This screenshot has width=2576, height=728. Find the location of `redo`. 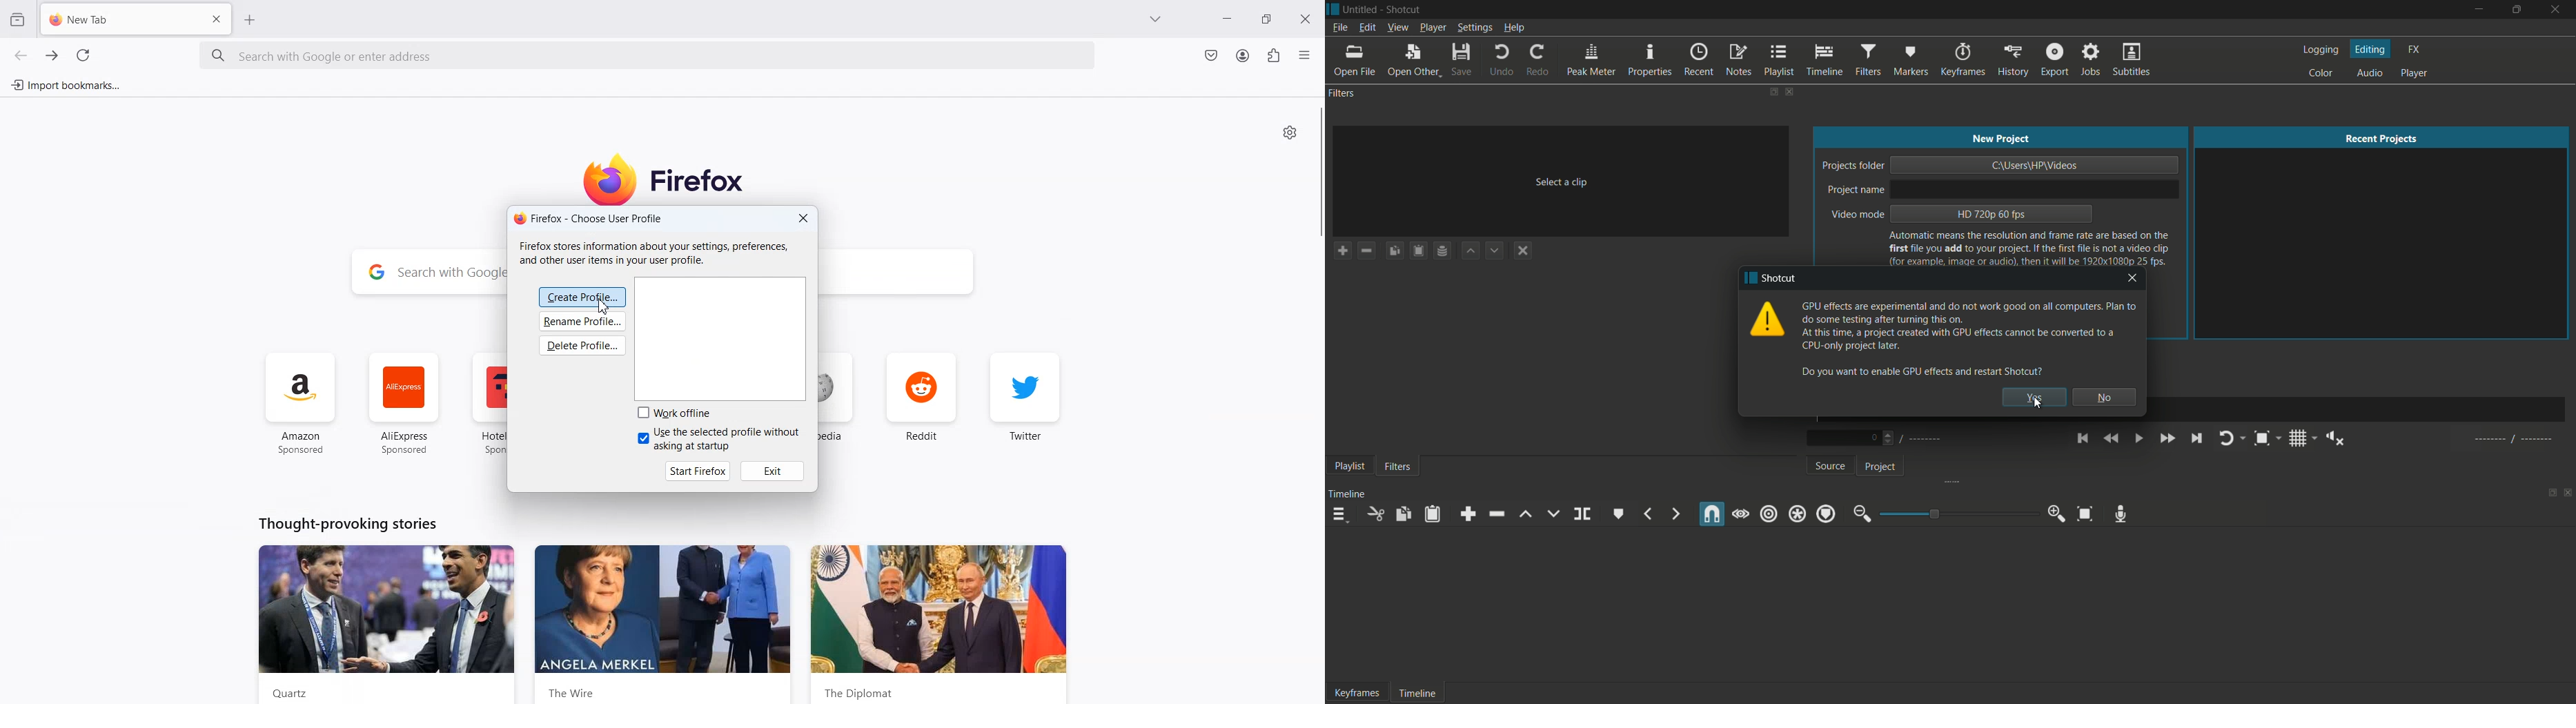

redo is located at coordinates (1540, 61).